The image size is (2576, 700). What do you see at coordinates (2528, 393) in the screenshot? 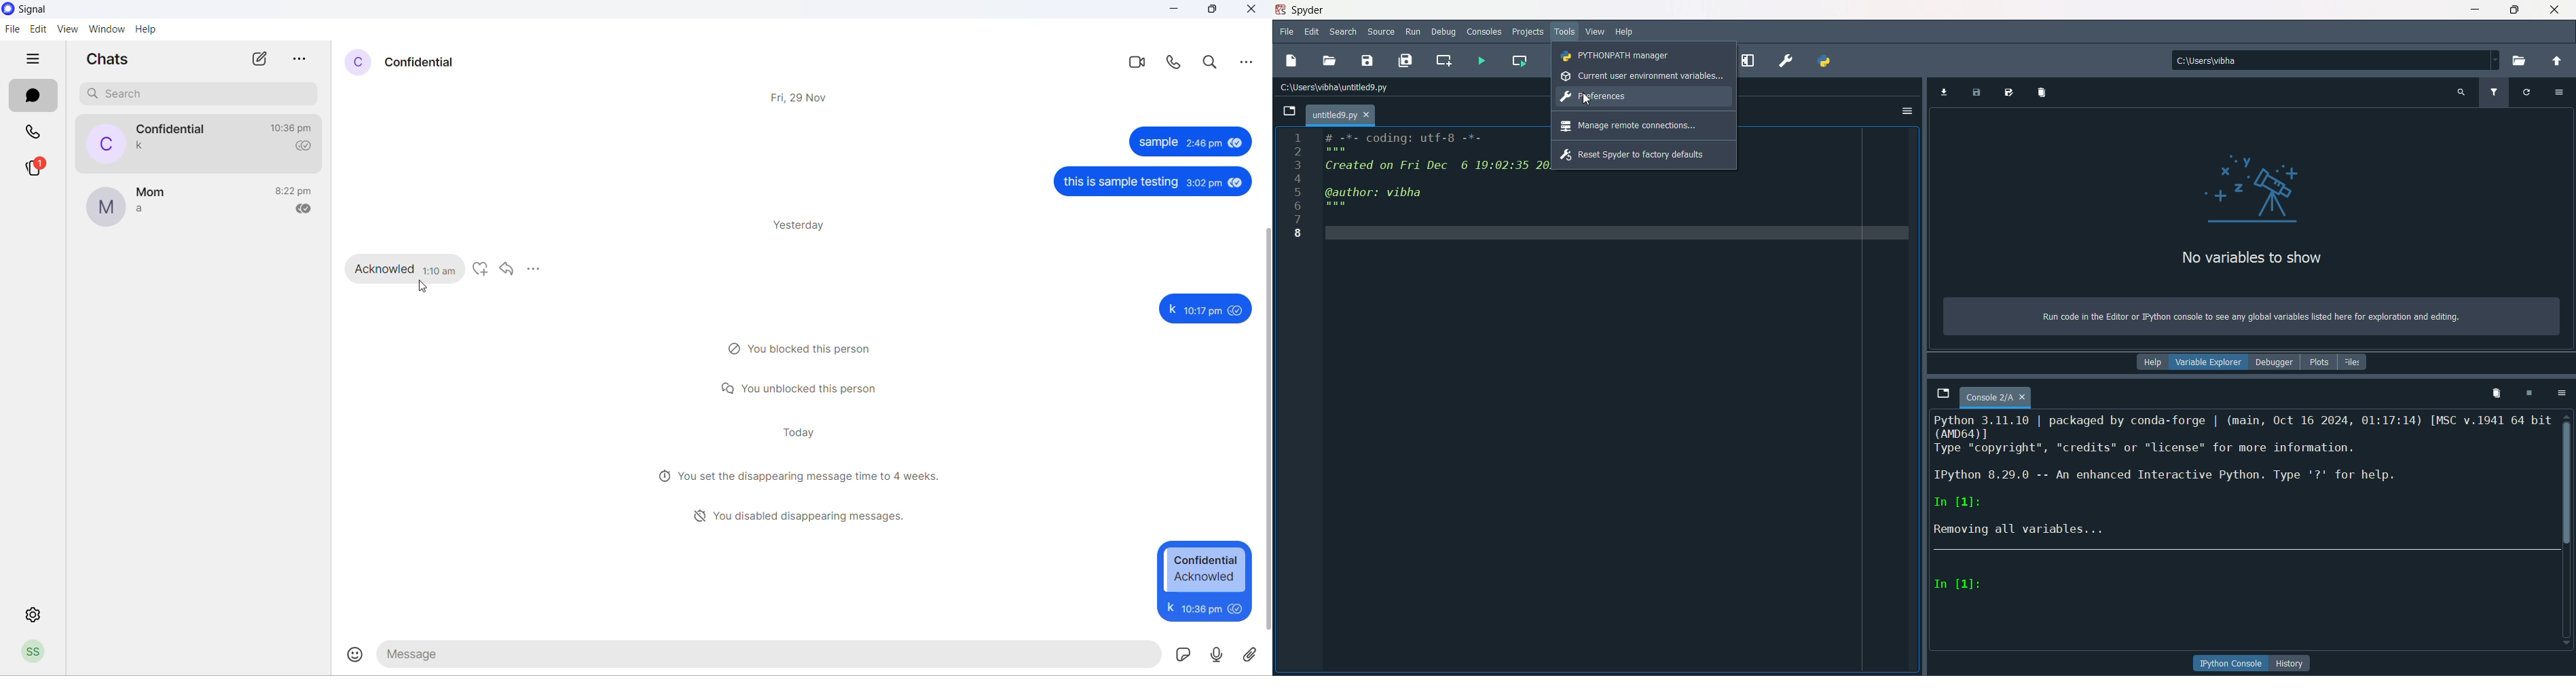
I see `interrupt kernel` at bounding box center [2528, 393].